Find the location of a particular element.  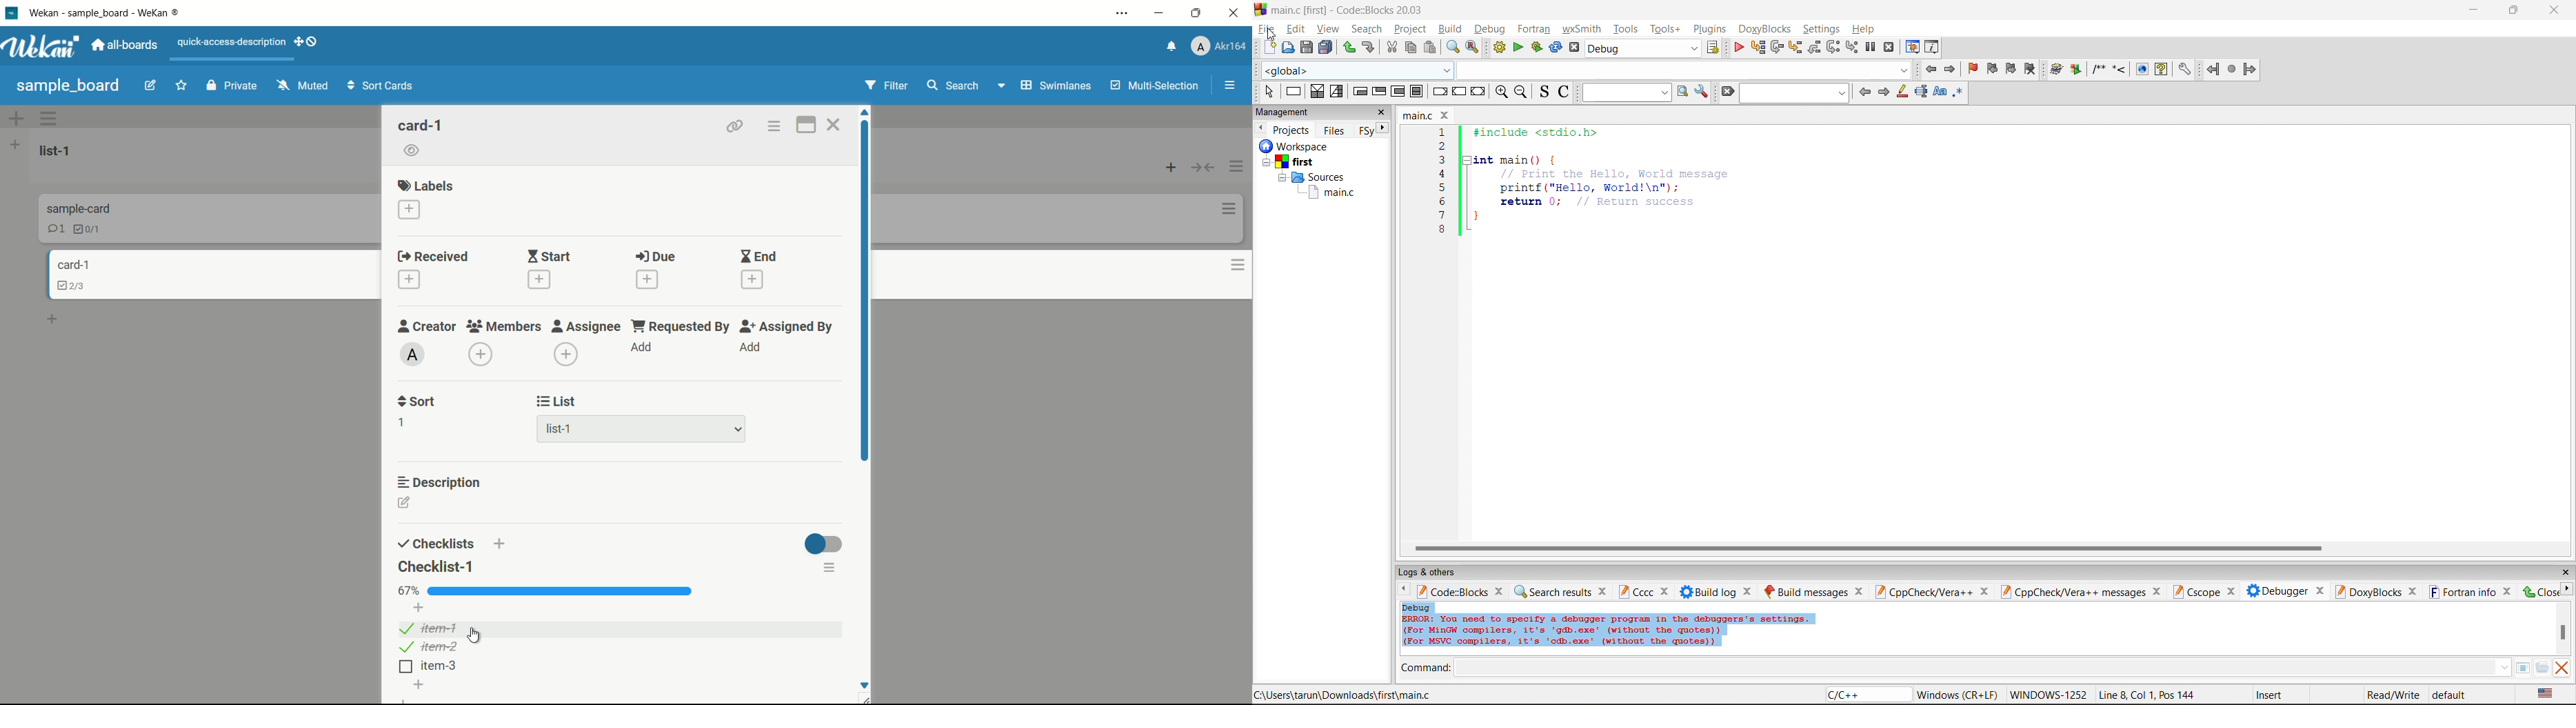

paste is located at coordinates (1430, 48).